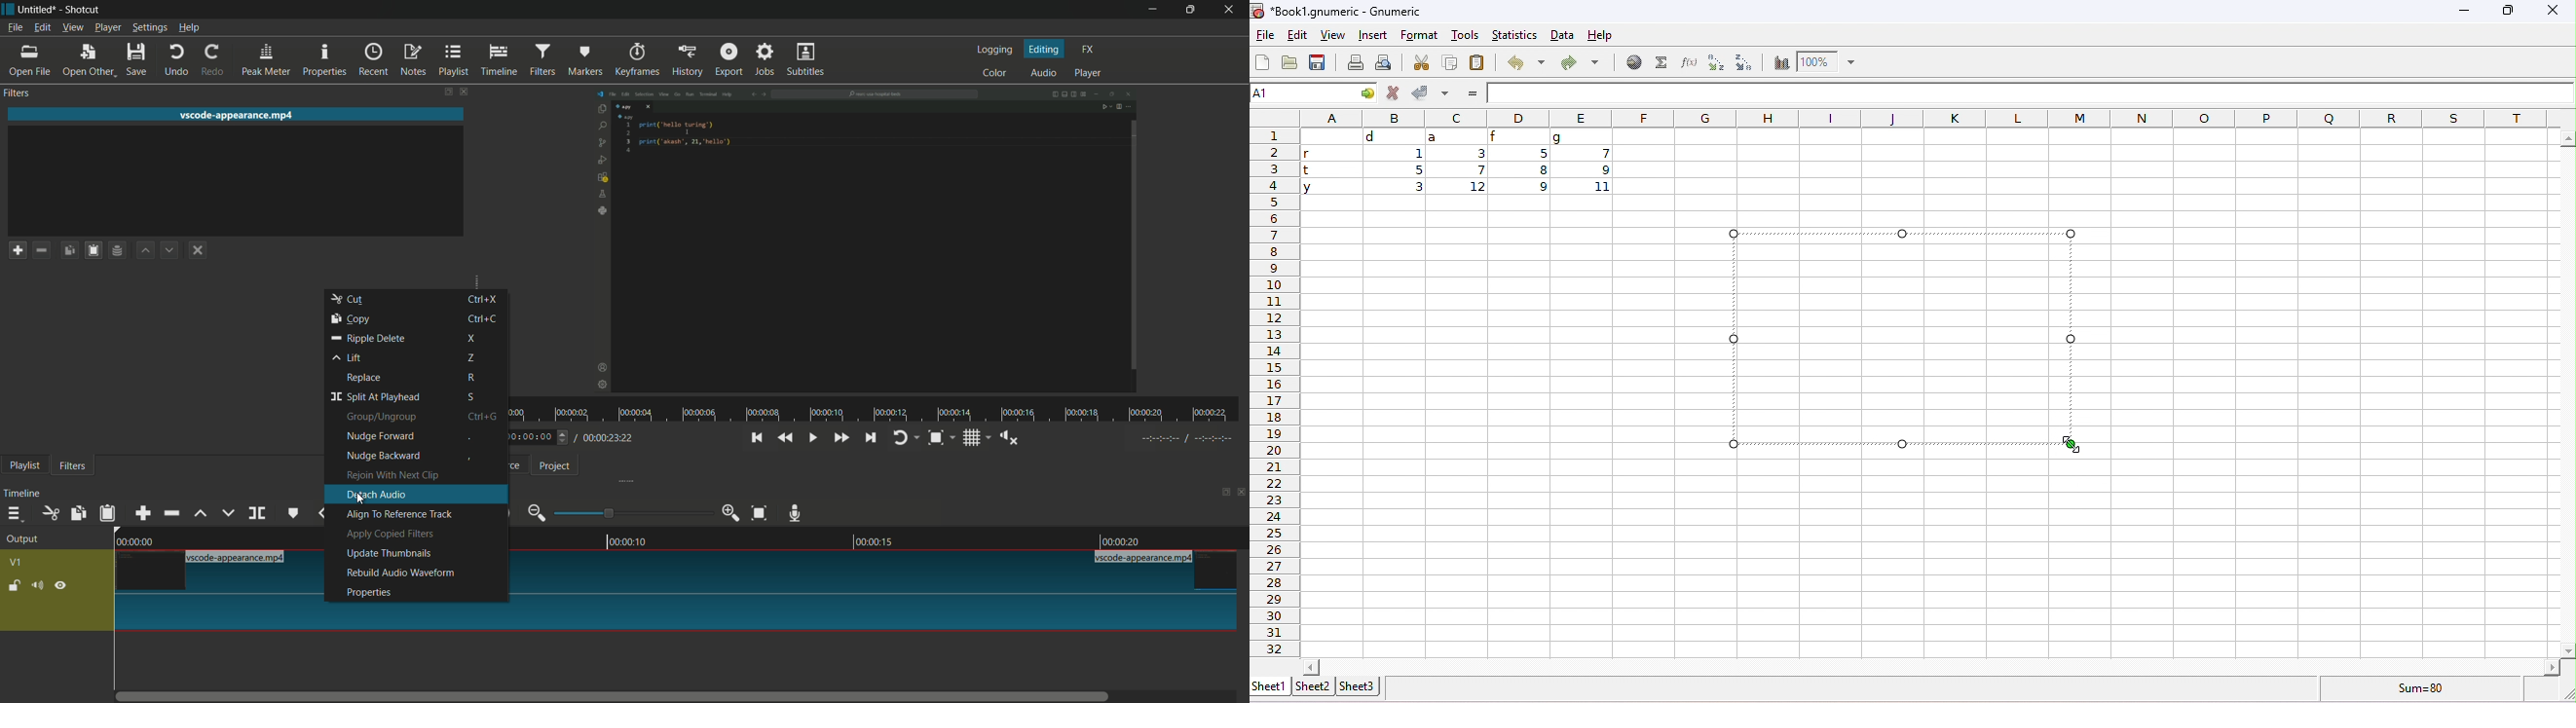 Image resolution: width=2576 pixels, height=728 pixels. Describe the element at coordinates (1273, 394) in the screenshot. I see `row numbers` at that location.